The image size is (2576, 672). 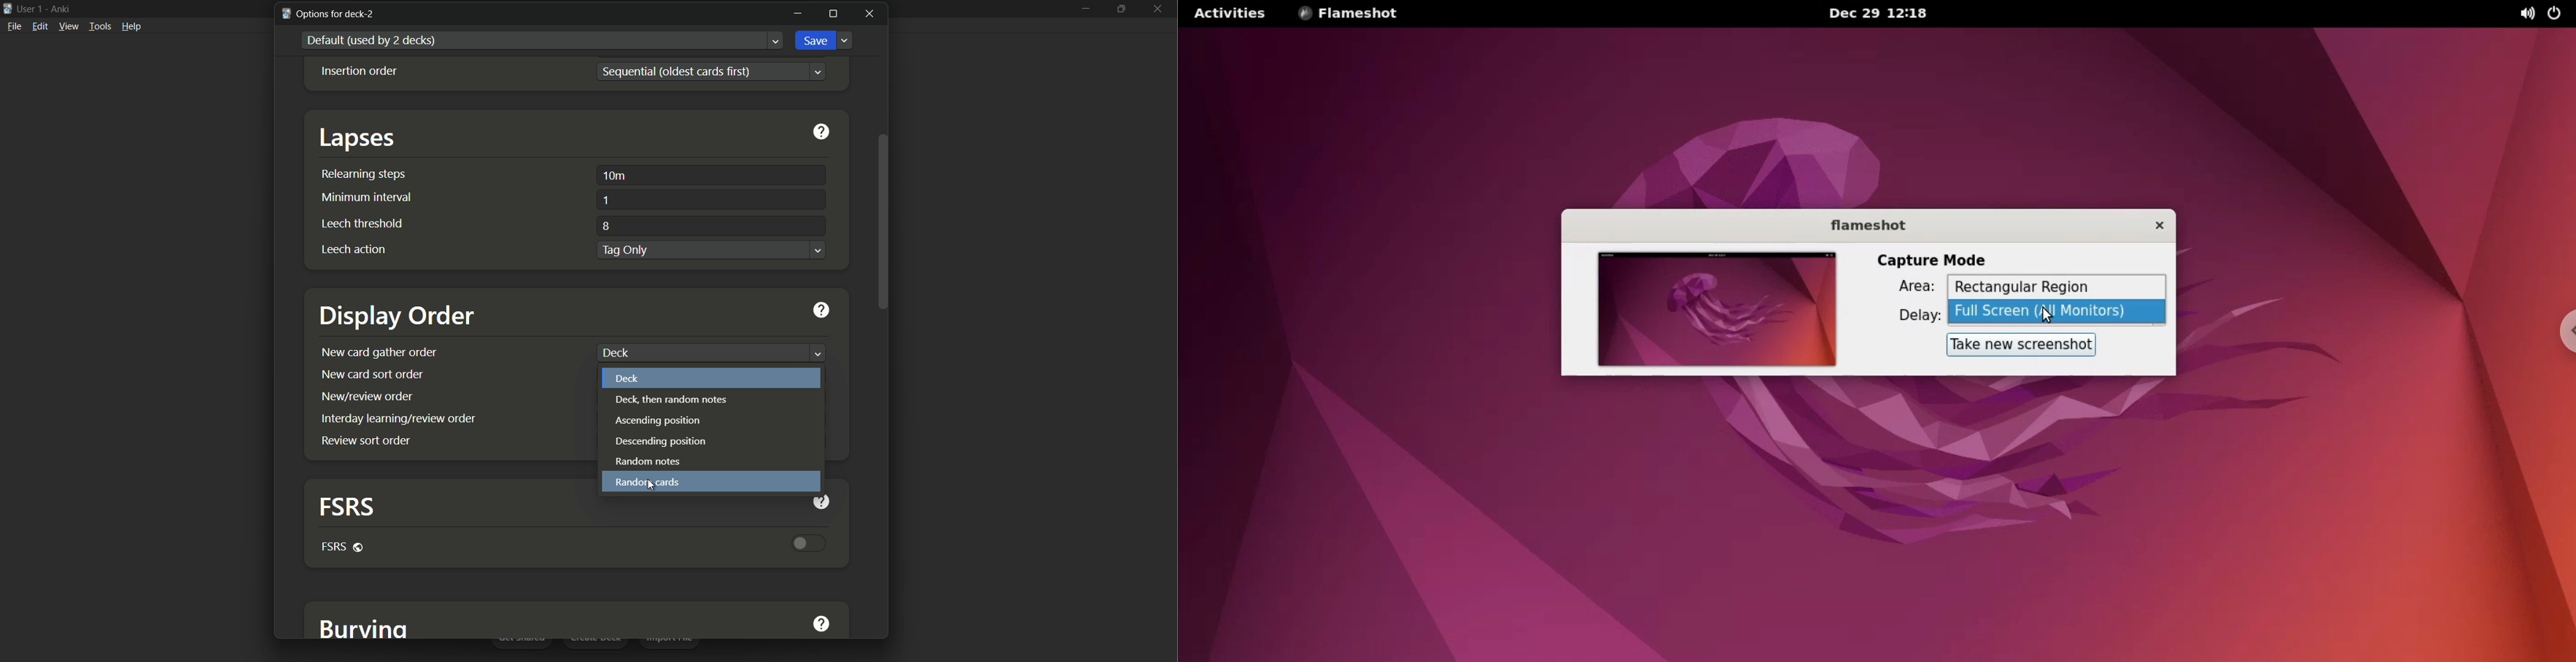 I want to click on random notes, so click(x=650, y=462).